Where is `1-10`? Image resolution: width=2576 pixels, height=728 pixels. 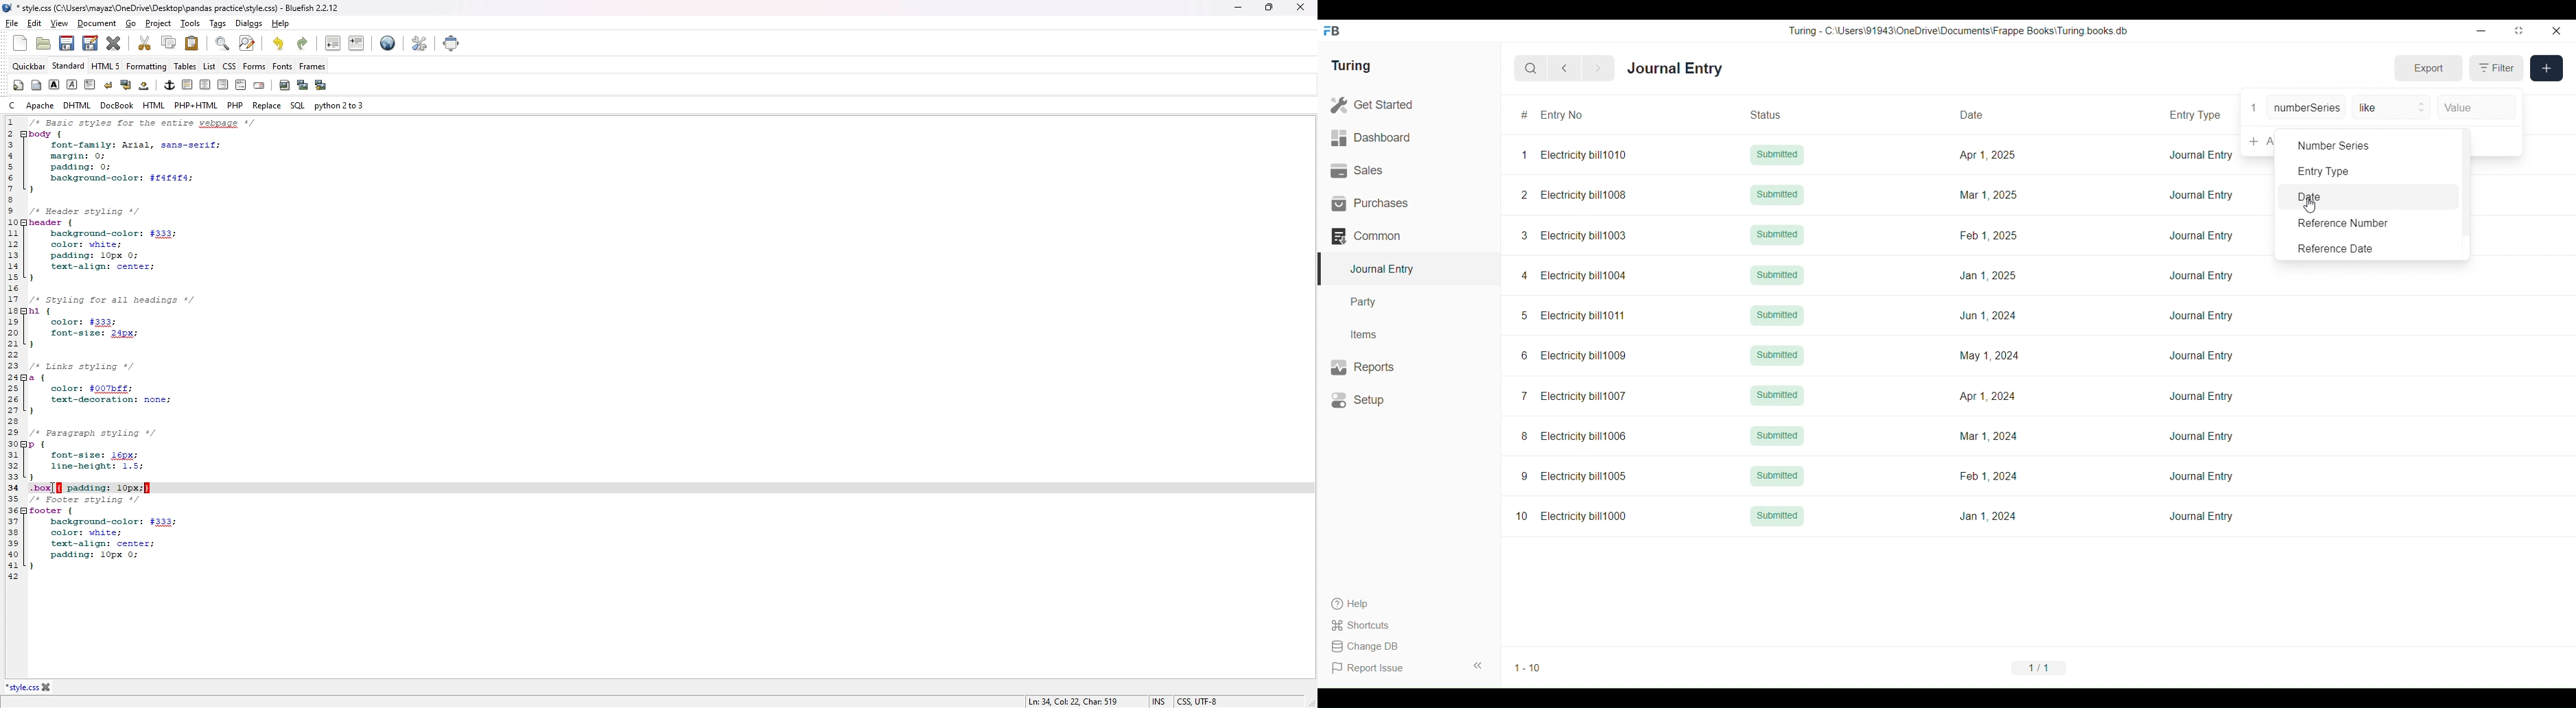
1-10 is located at coordinates (1528, 668).